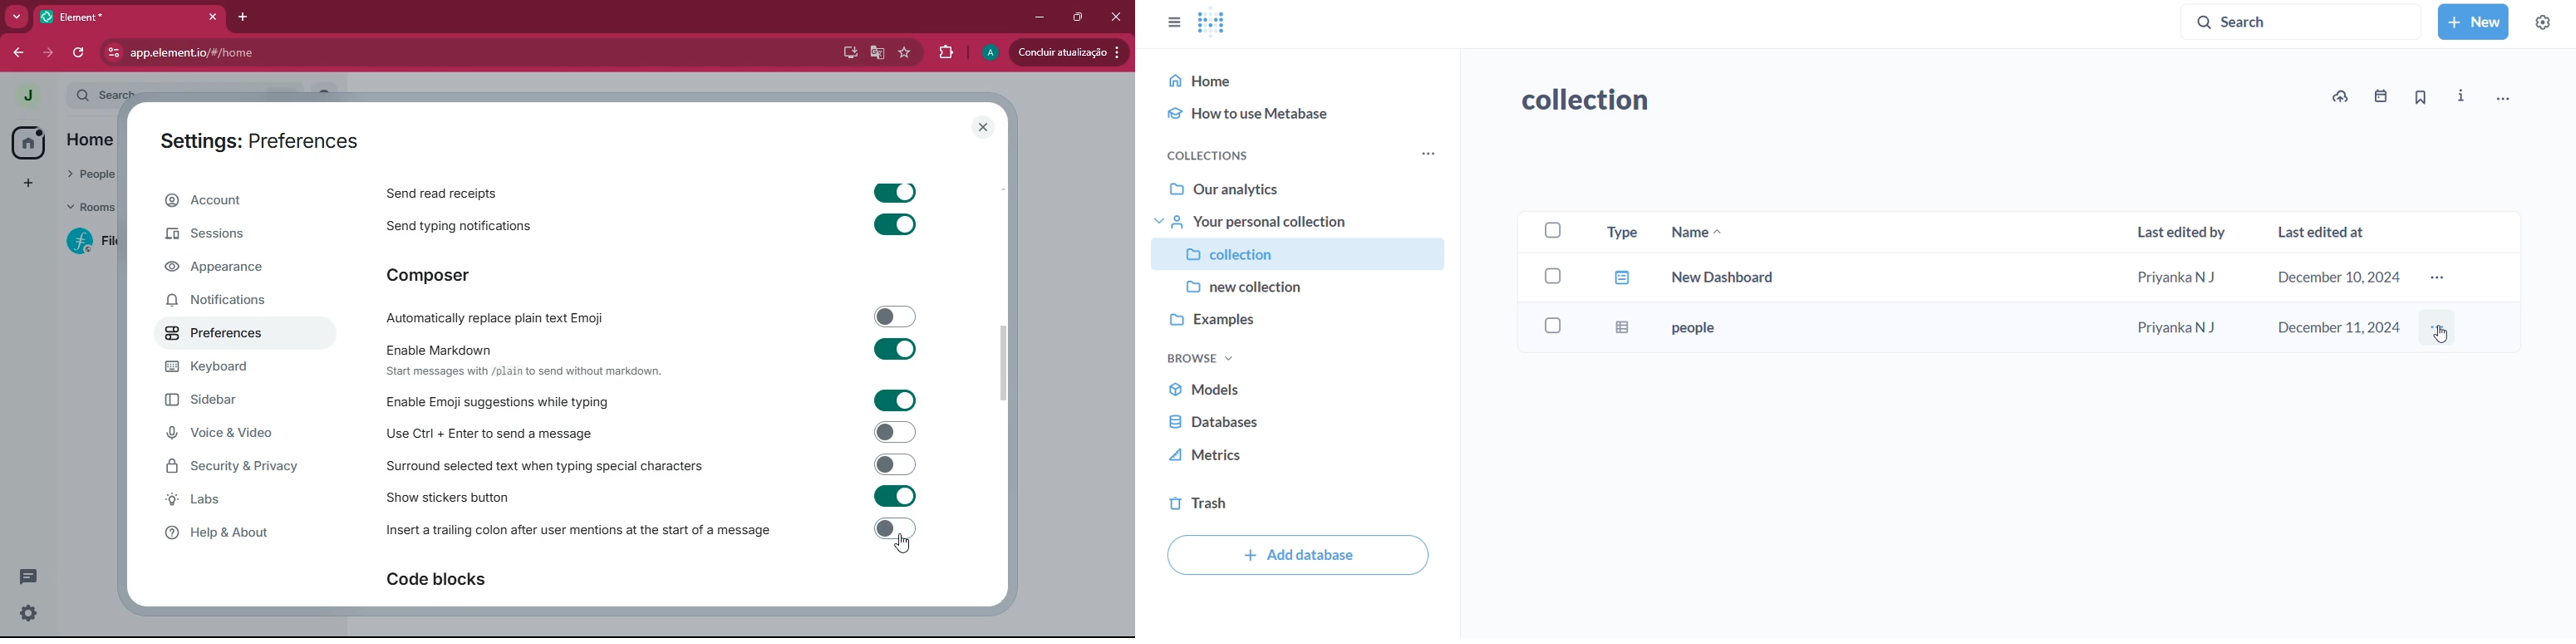  I want to click on labs, so click(239, 501).